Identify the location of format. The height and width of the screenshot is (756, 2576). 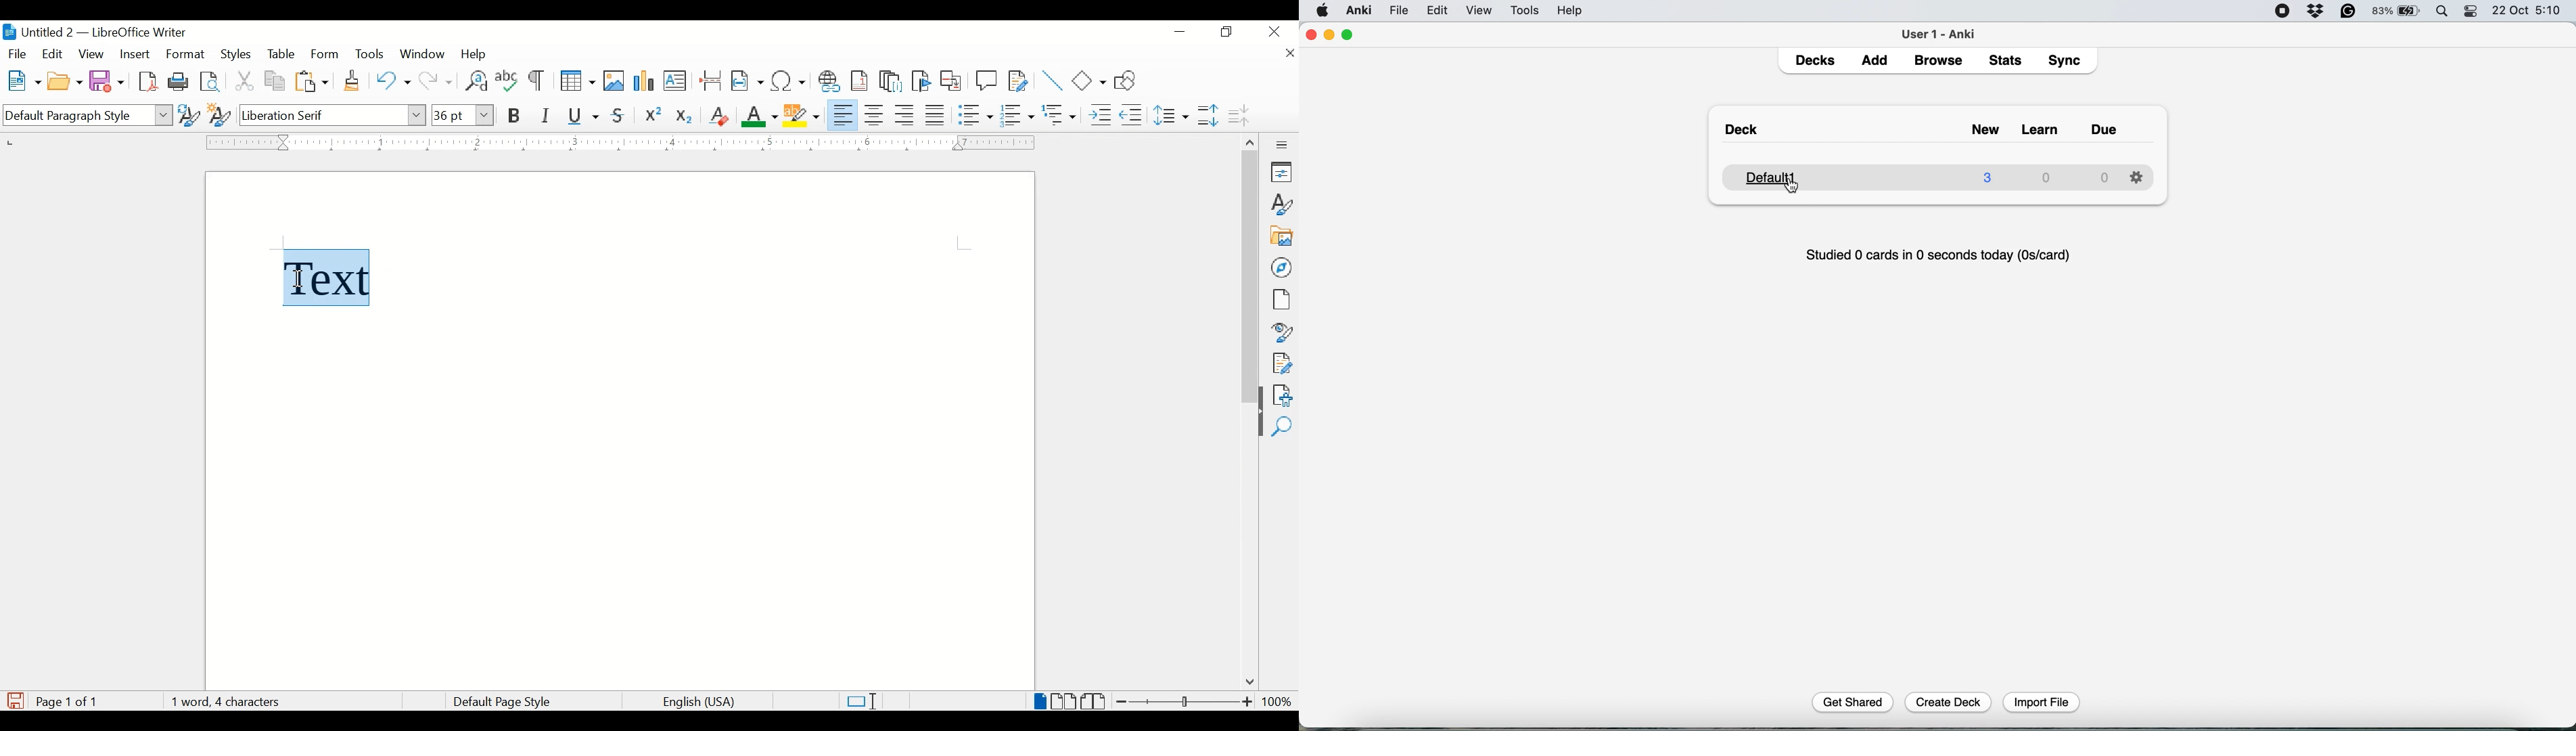
(186, 55).